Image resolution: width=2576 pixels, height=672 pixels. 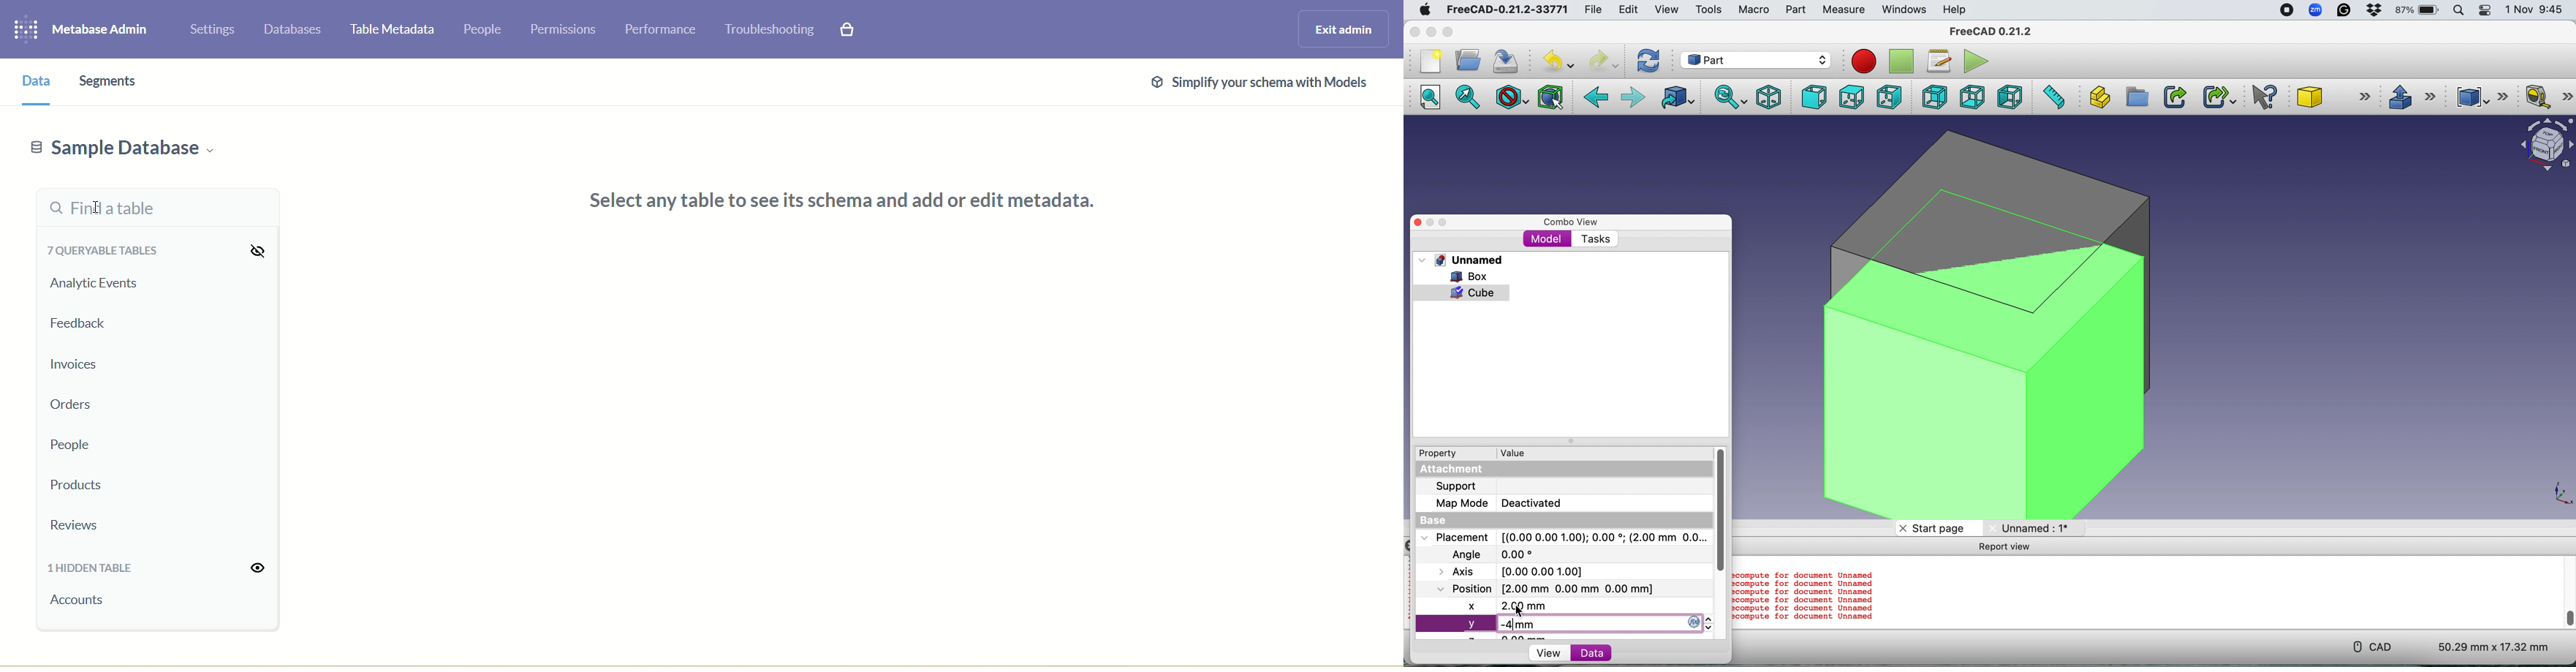 What do you see at coordinates (1846, 11) in the screenshot?
I see `Measure` at bounding box center [1846, 11].